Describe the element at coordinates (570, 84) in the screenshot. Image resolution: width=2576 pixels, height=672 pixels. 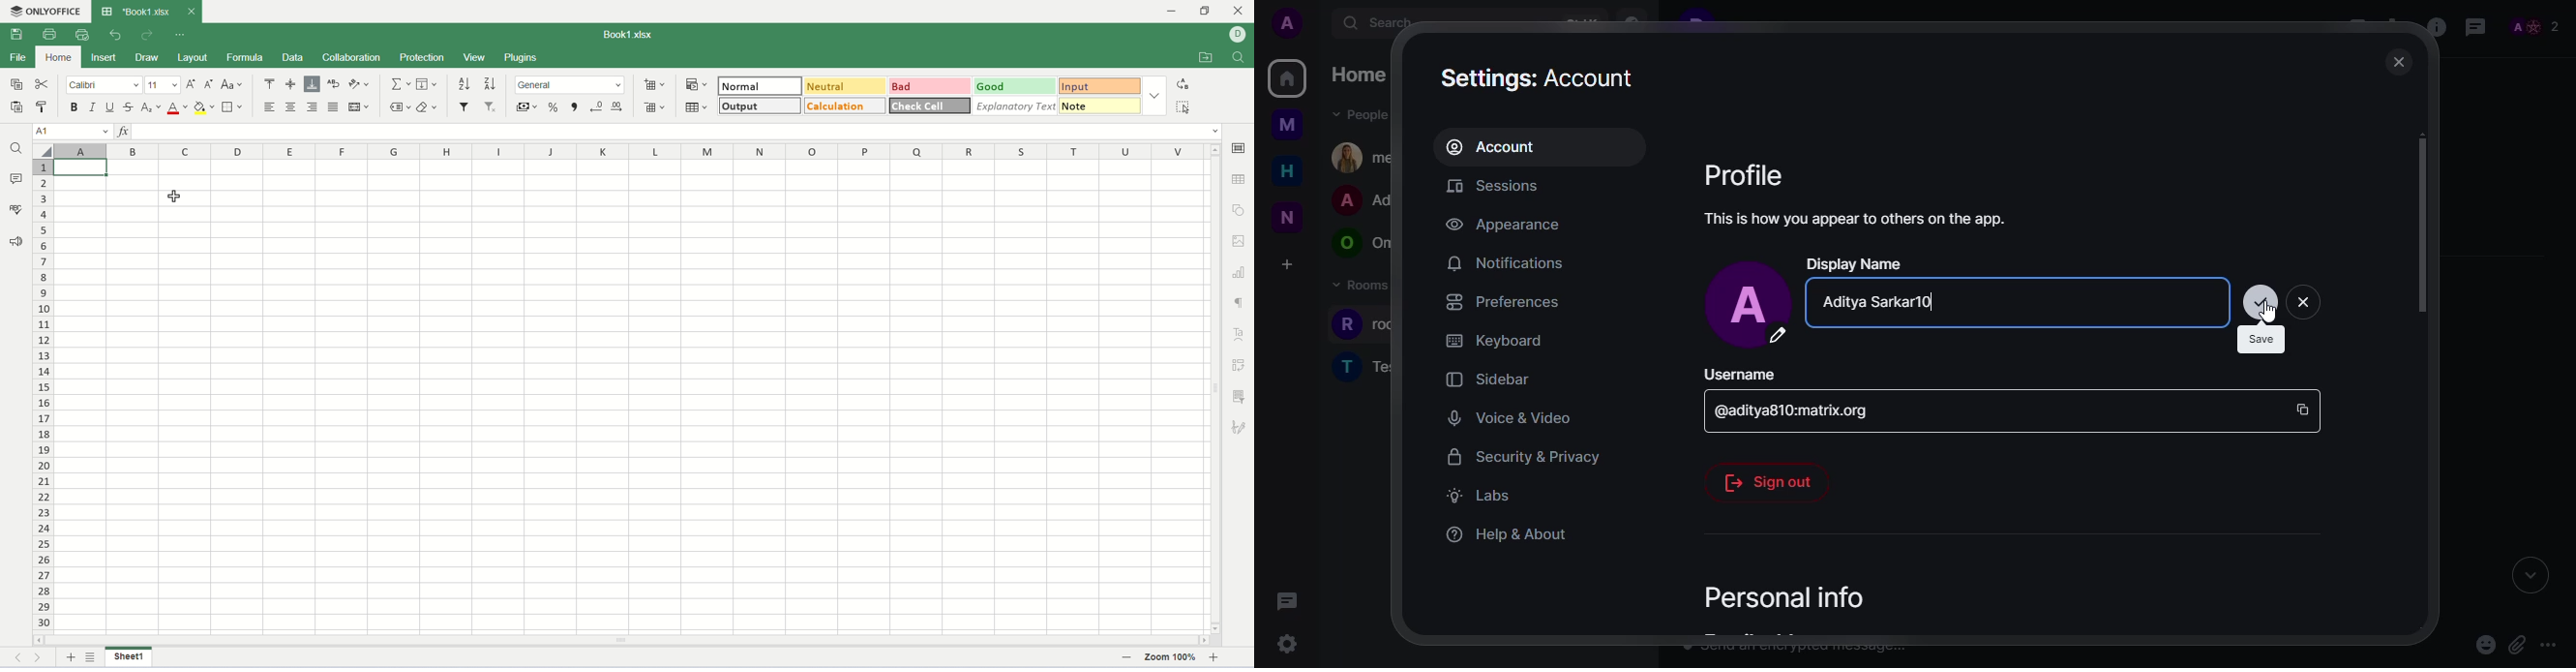
I see `number format` at that location.